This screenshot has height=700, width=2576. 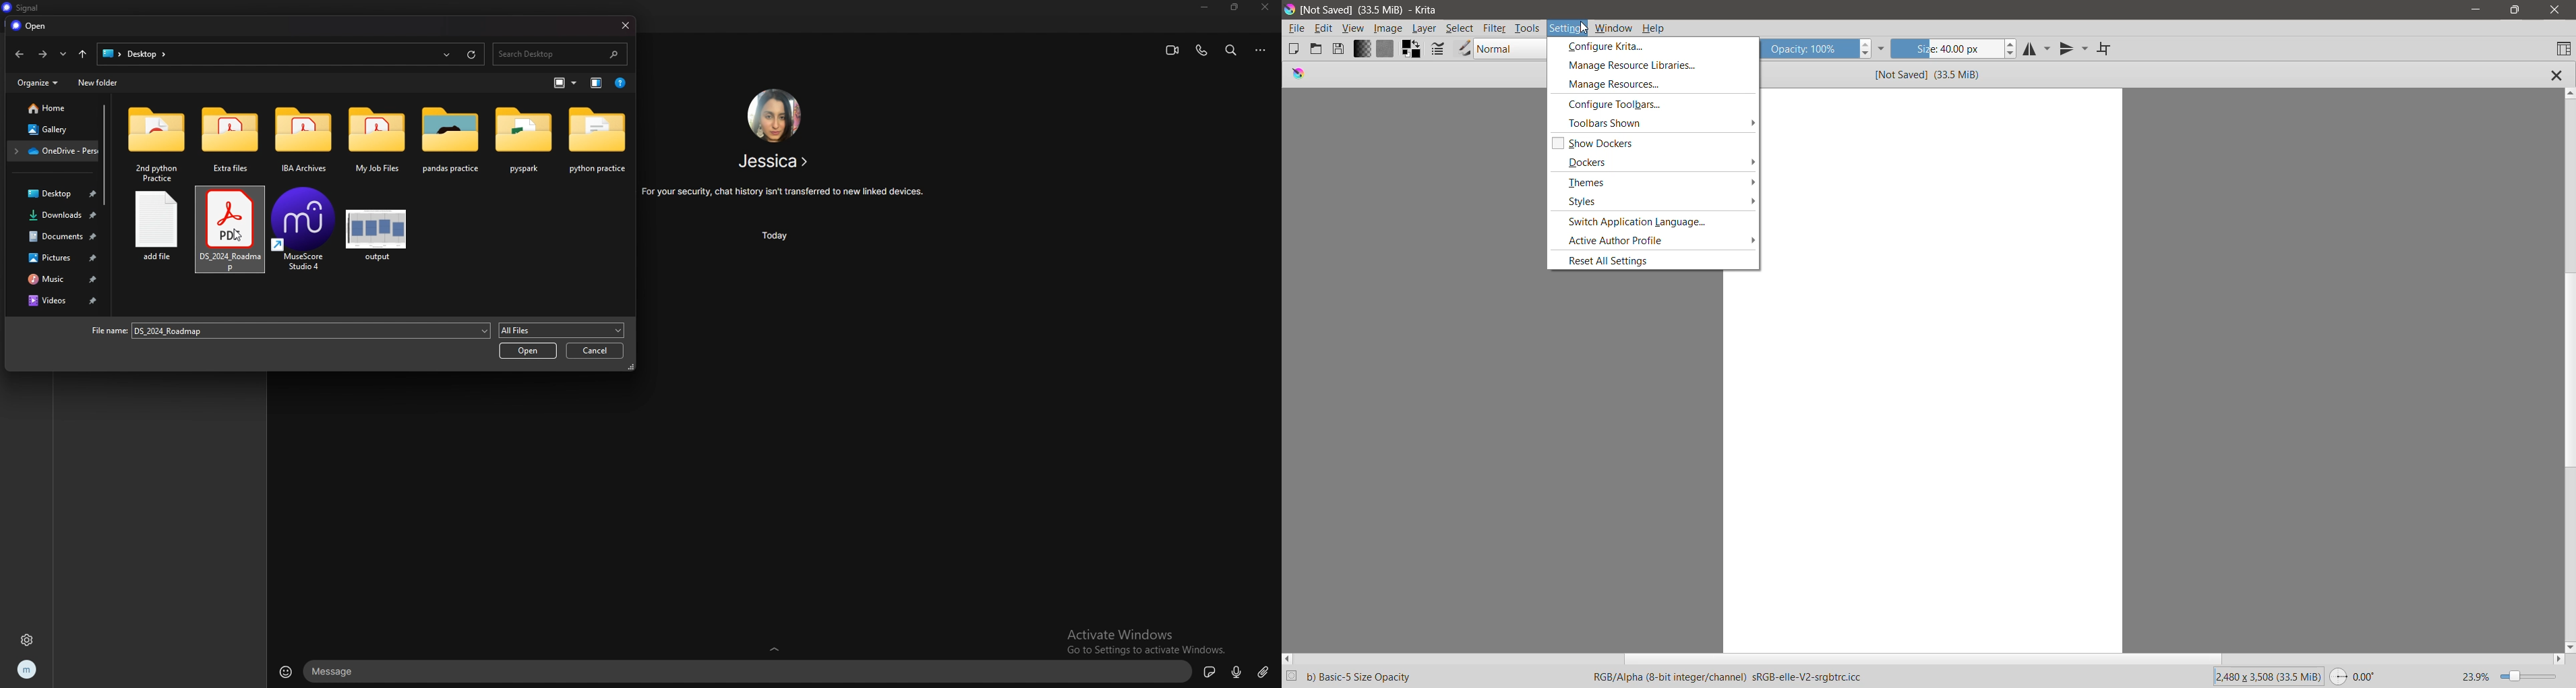 I want to click on help, so click(x=621, y=83).